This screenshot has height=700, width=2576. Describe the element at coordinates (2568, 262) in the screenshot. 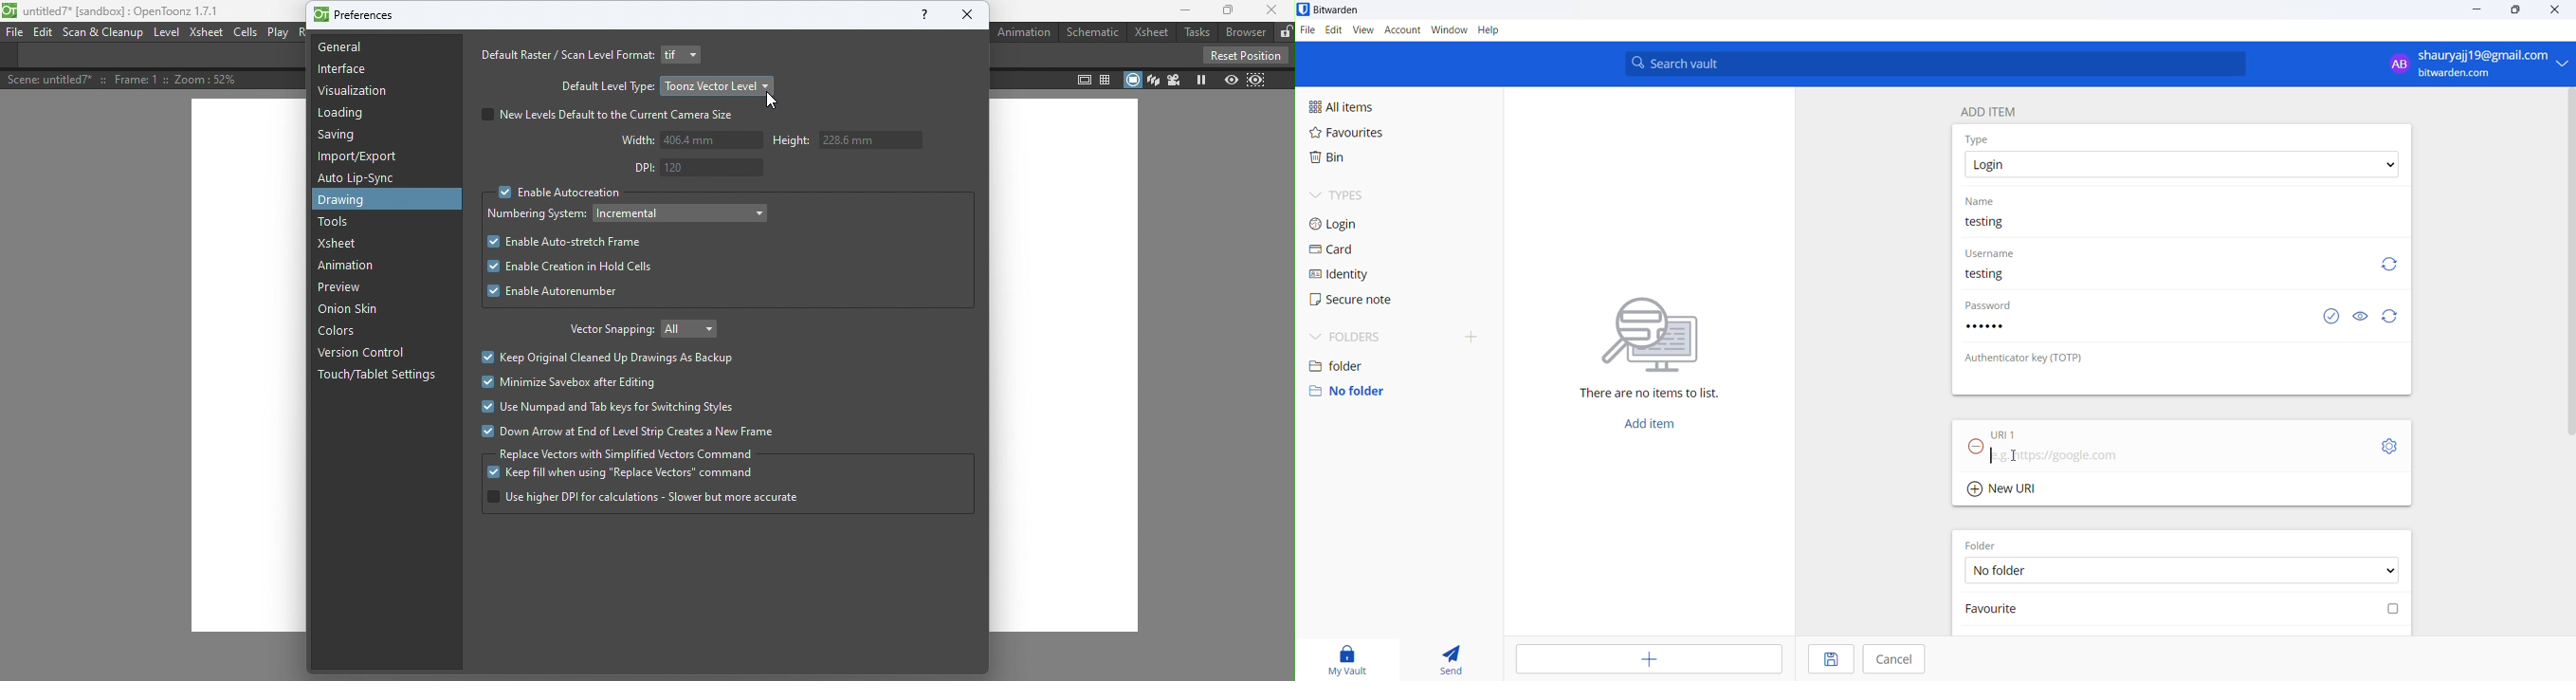

I see `vertical scrollbar` at that location.